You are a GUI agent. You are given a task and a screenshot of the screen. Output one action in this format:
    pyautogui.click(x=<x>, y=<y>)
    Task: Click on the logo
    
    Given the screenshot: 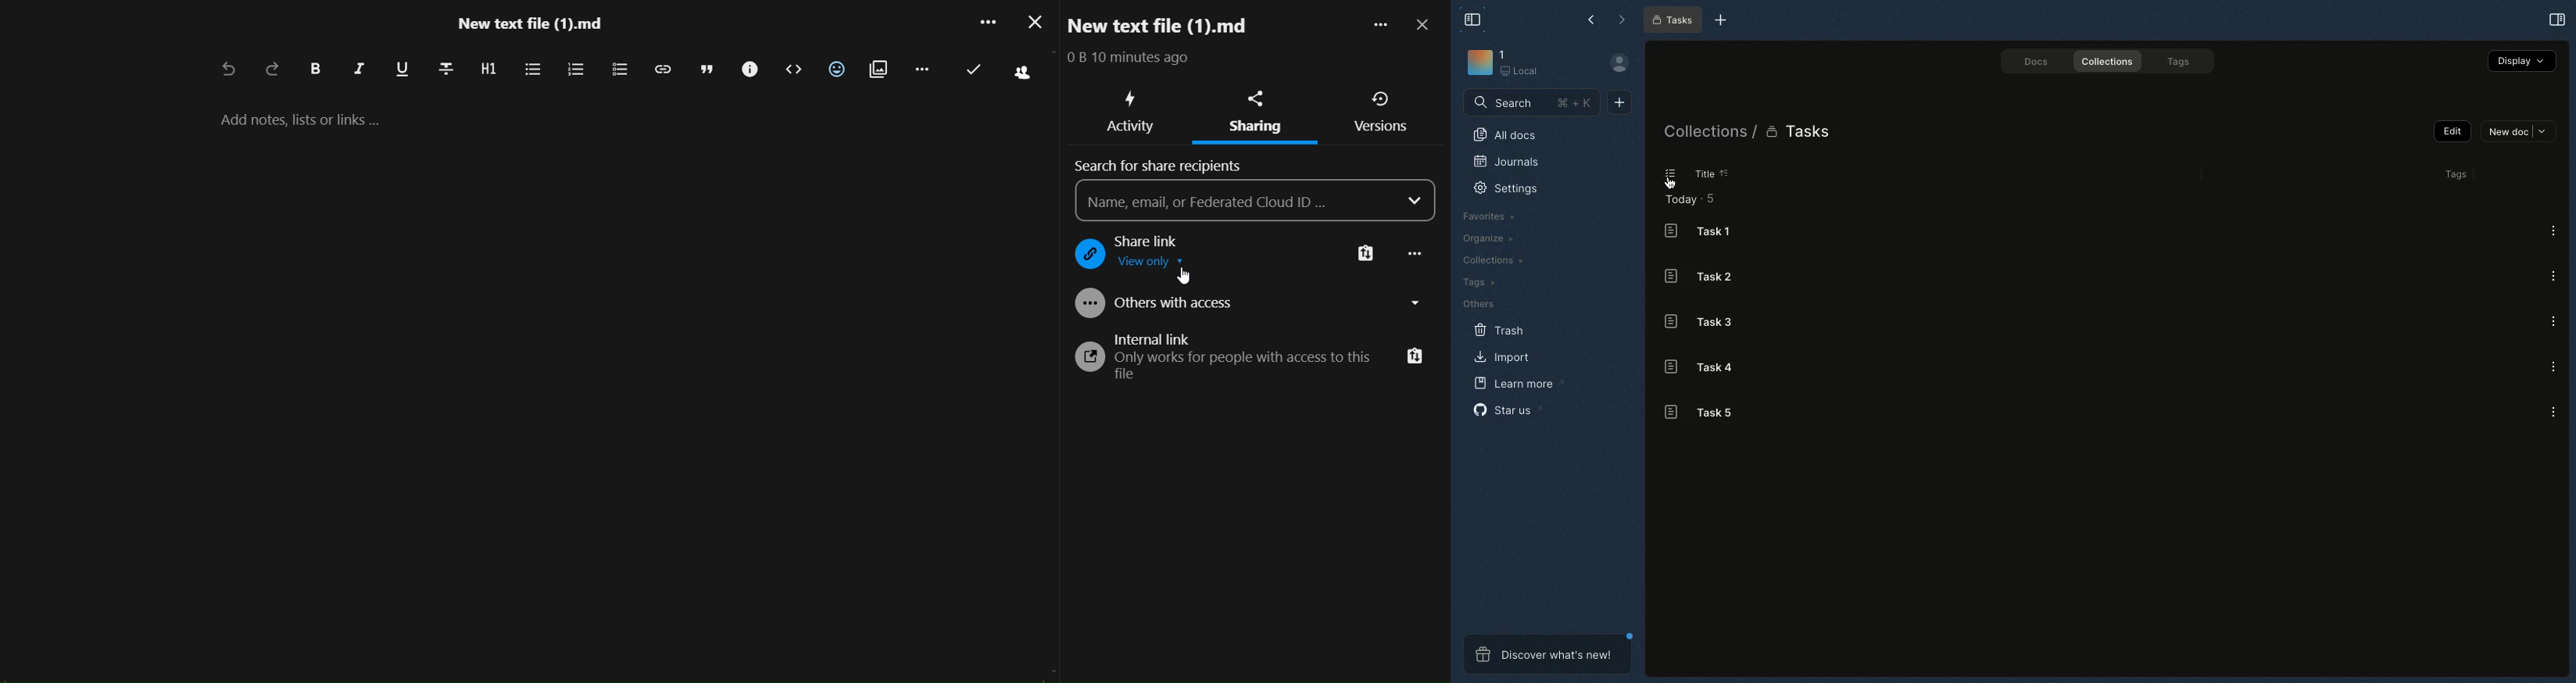 What is the action you would take?
    pyautogui.click(x=1085, y=358)
    